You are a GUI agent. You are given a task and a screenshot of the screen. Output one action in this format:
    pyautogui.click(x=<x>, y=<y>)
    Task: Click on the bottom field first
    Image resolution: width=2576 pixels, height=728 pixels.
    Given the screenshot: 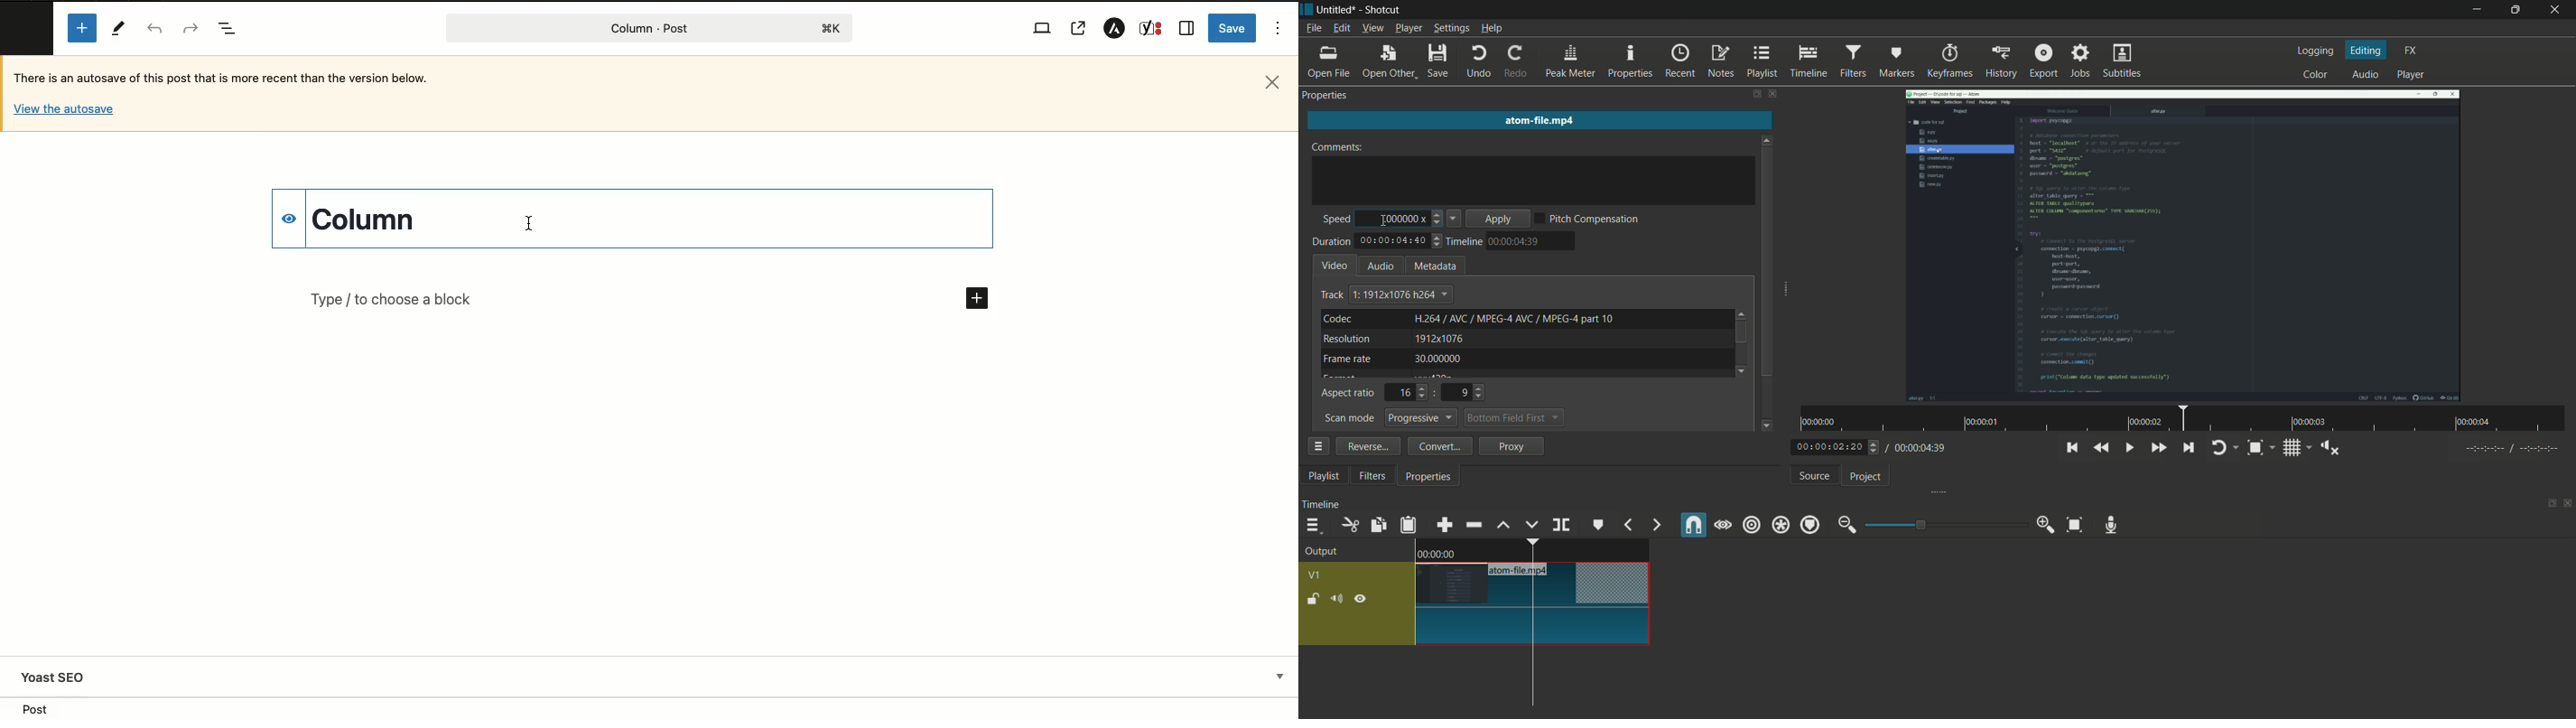 What is the action you would take?
    pyautogui.click(x=1505, y=417)
    